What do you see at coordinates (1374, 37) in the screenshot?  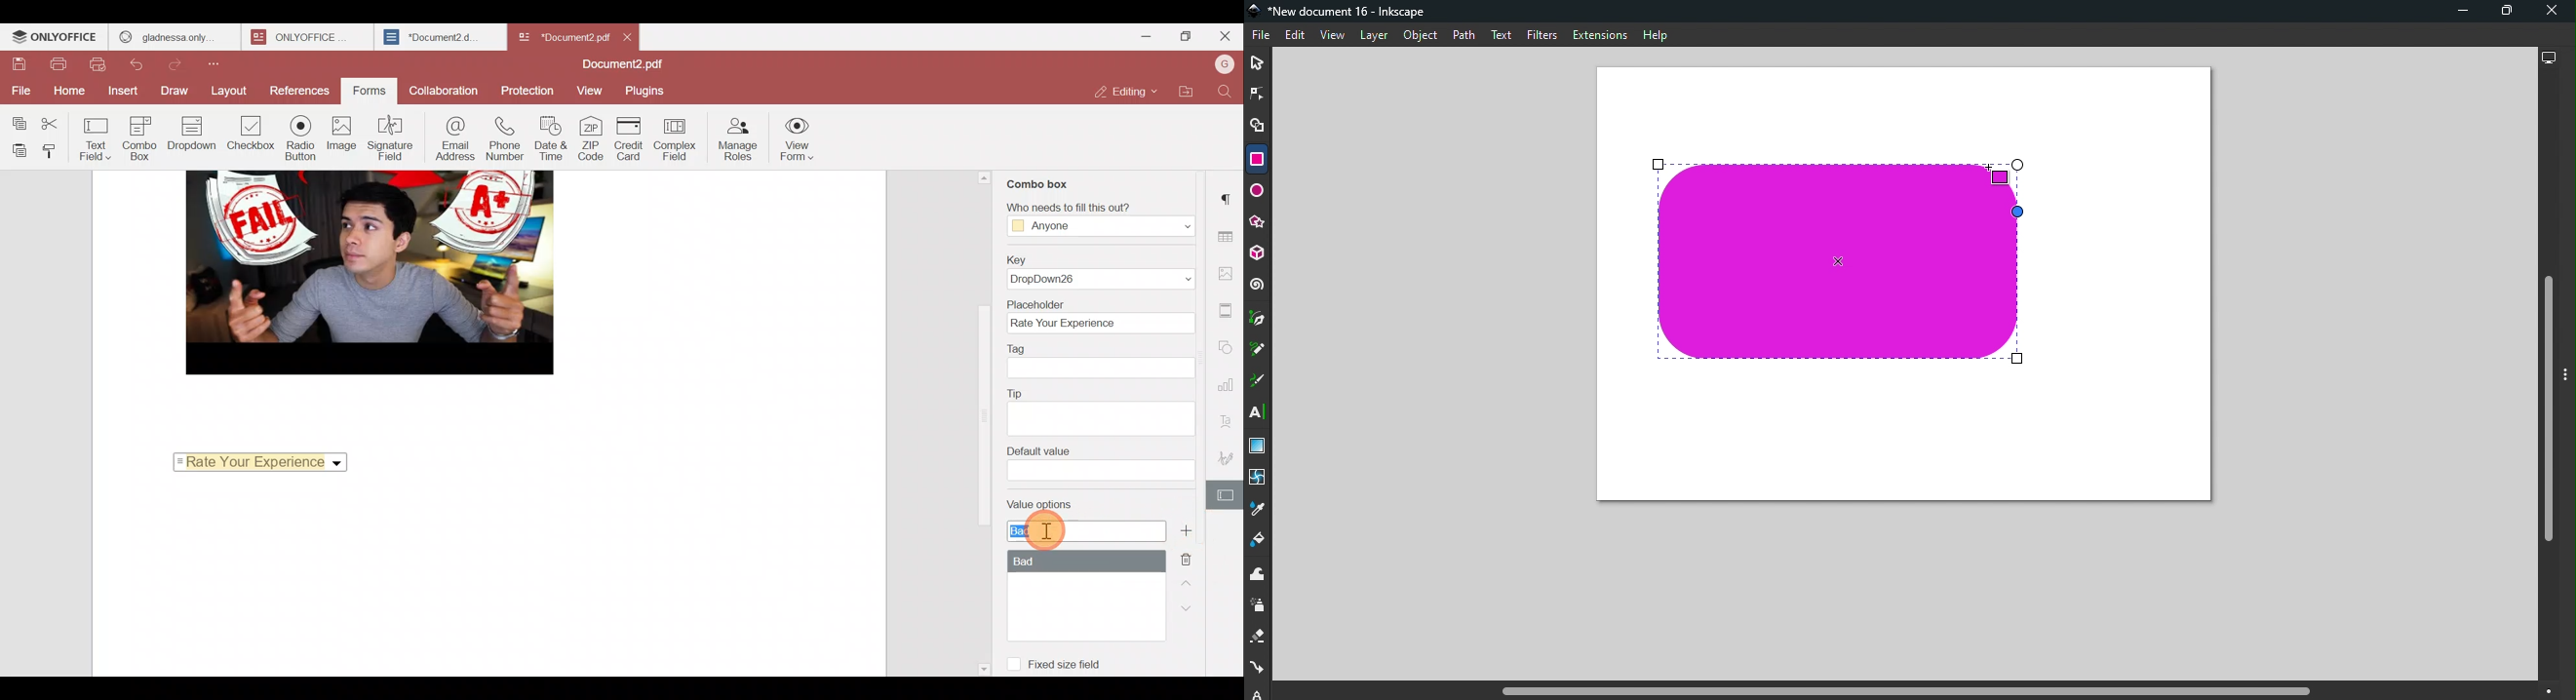 I see `Layer` at bounding box center [1374, 37].